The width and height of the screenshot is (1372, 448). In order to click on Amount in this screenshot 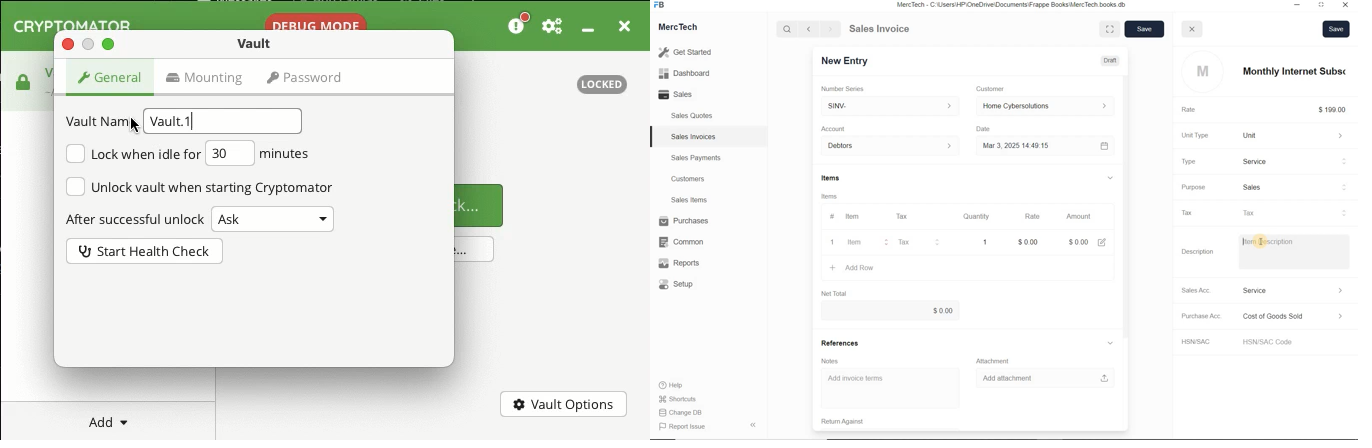, I will do `click(1077, 216)`.